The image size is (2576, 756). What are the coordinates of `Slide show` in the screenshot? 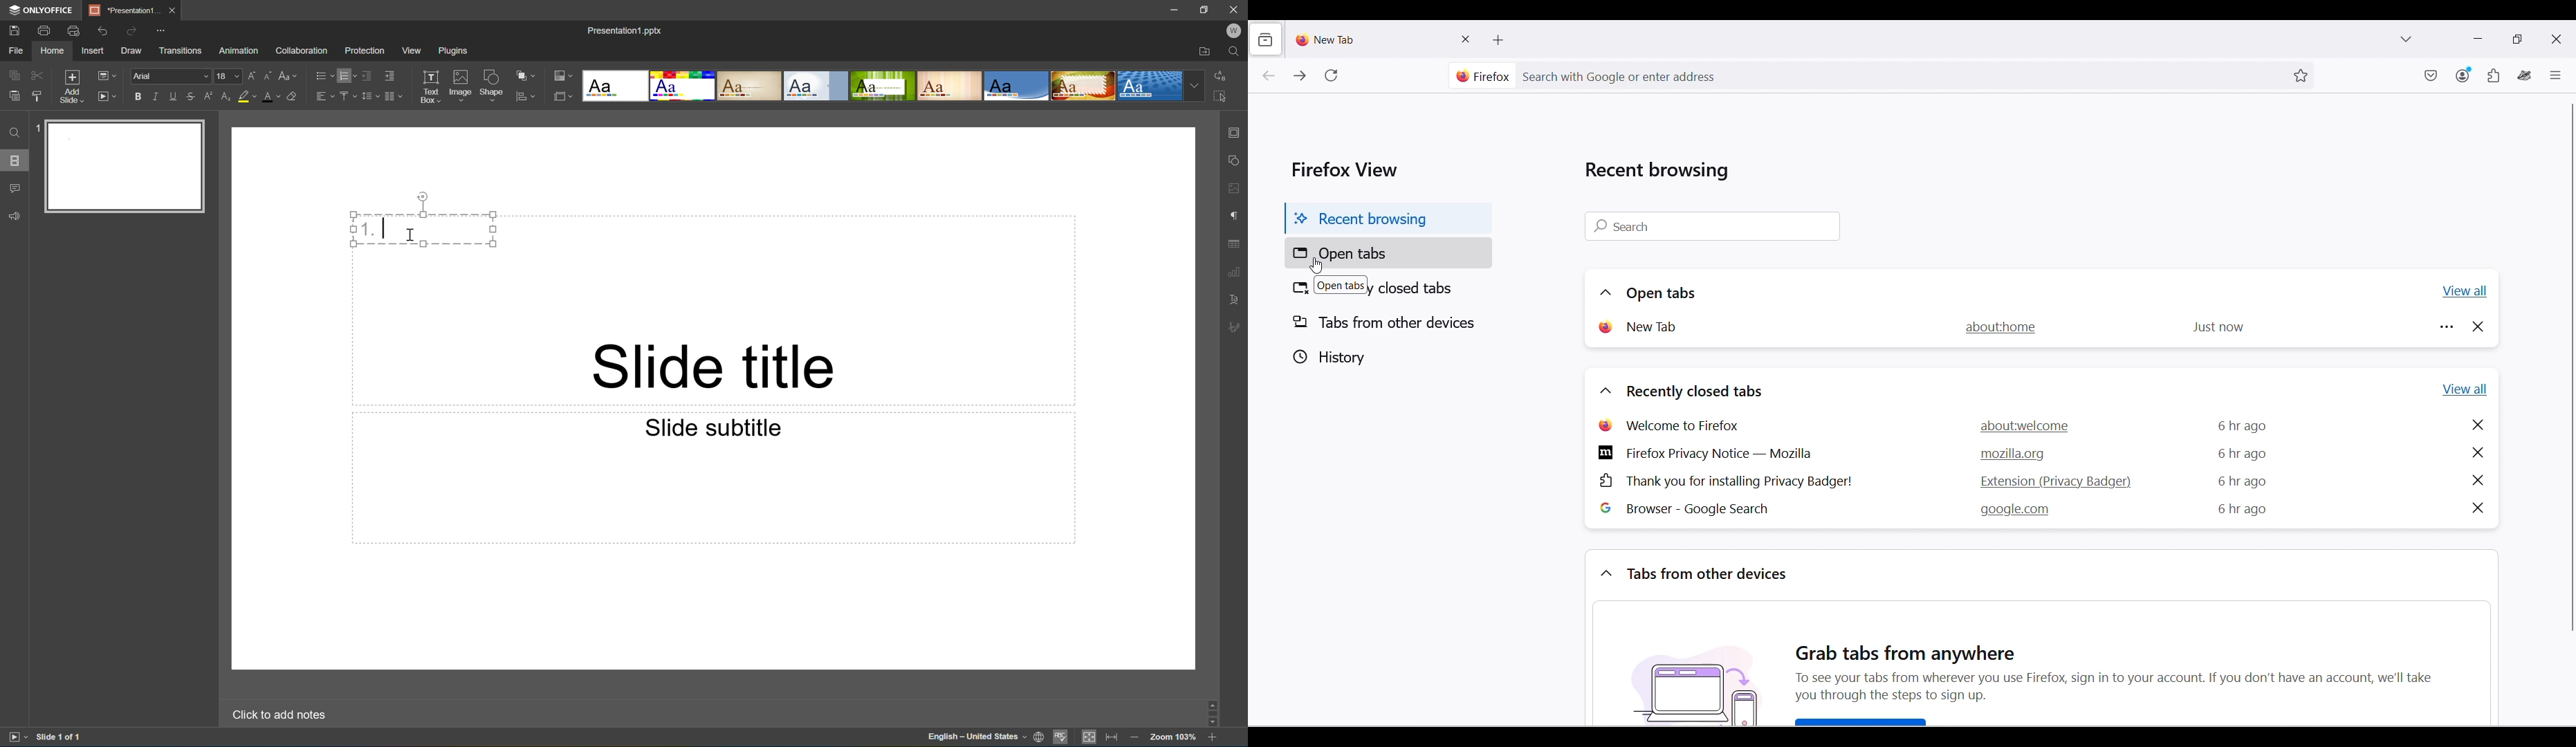 It's located at (16, 737).